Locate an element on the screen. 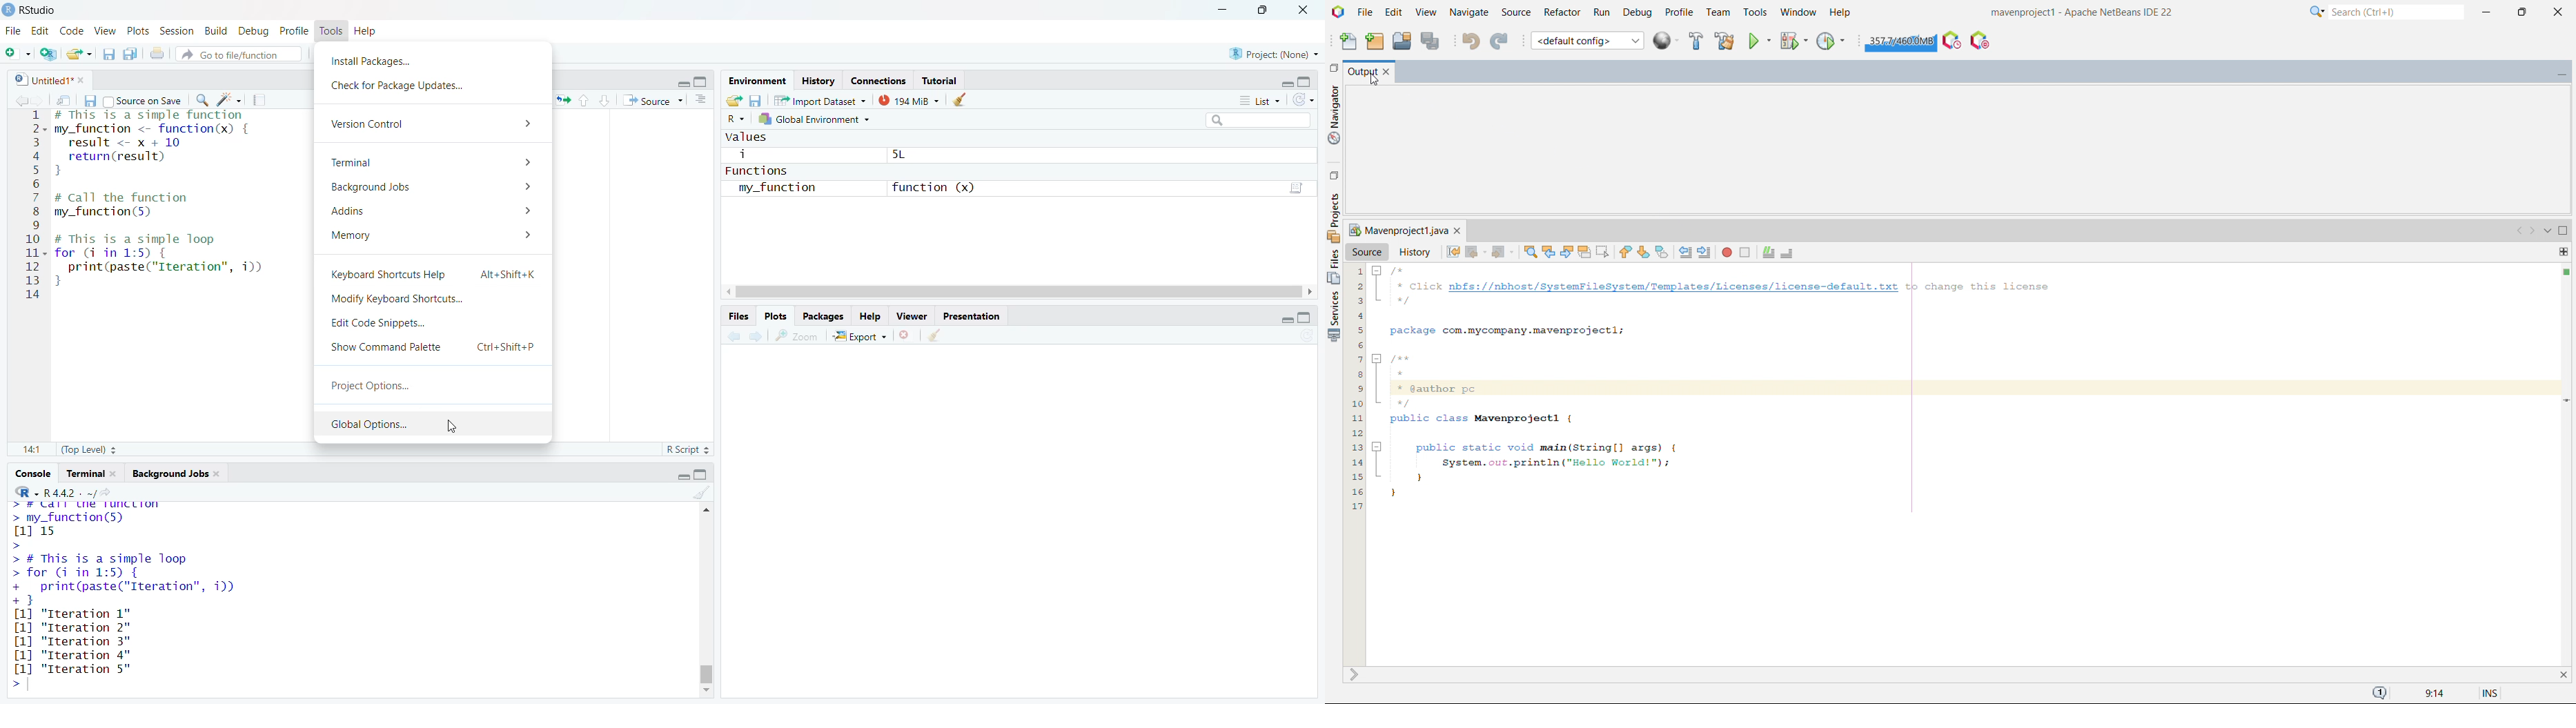 Image resolution: width=2576 pixels, height=728 pixels. move right is located at coordinates (1315, 292).